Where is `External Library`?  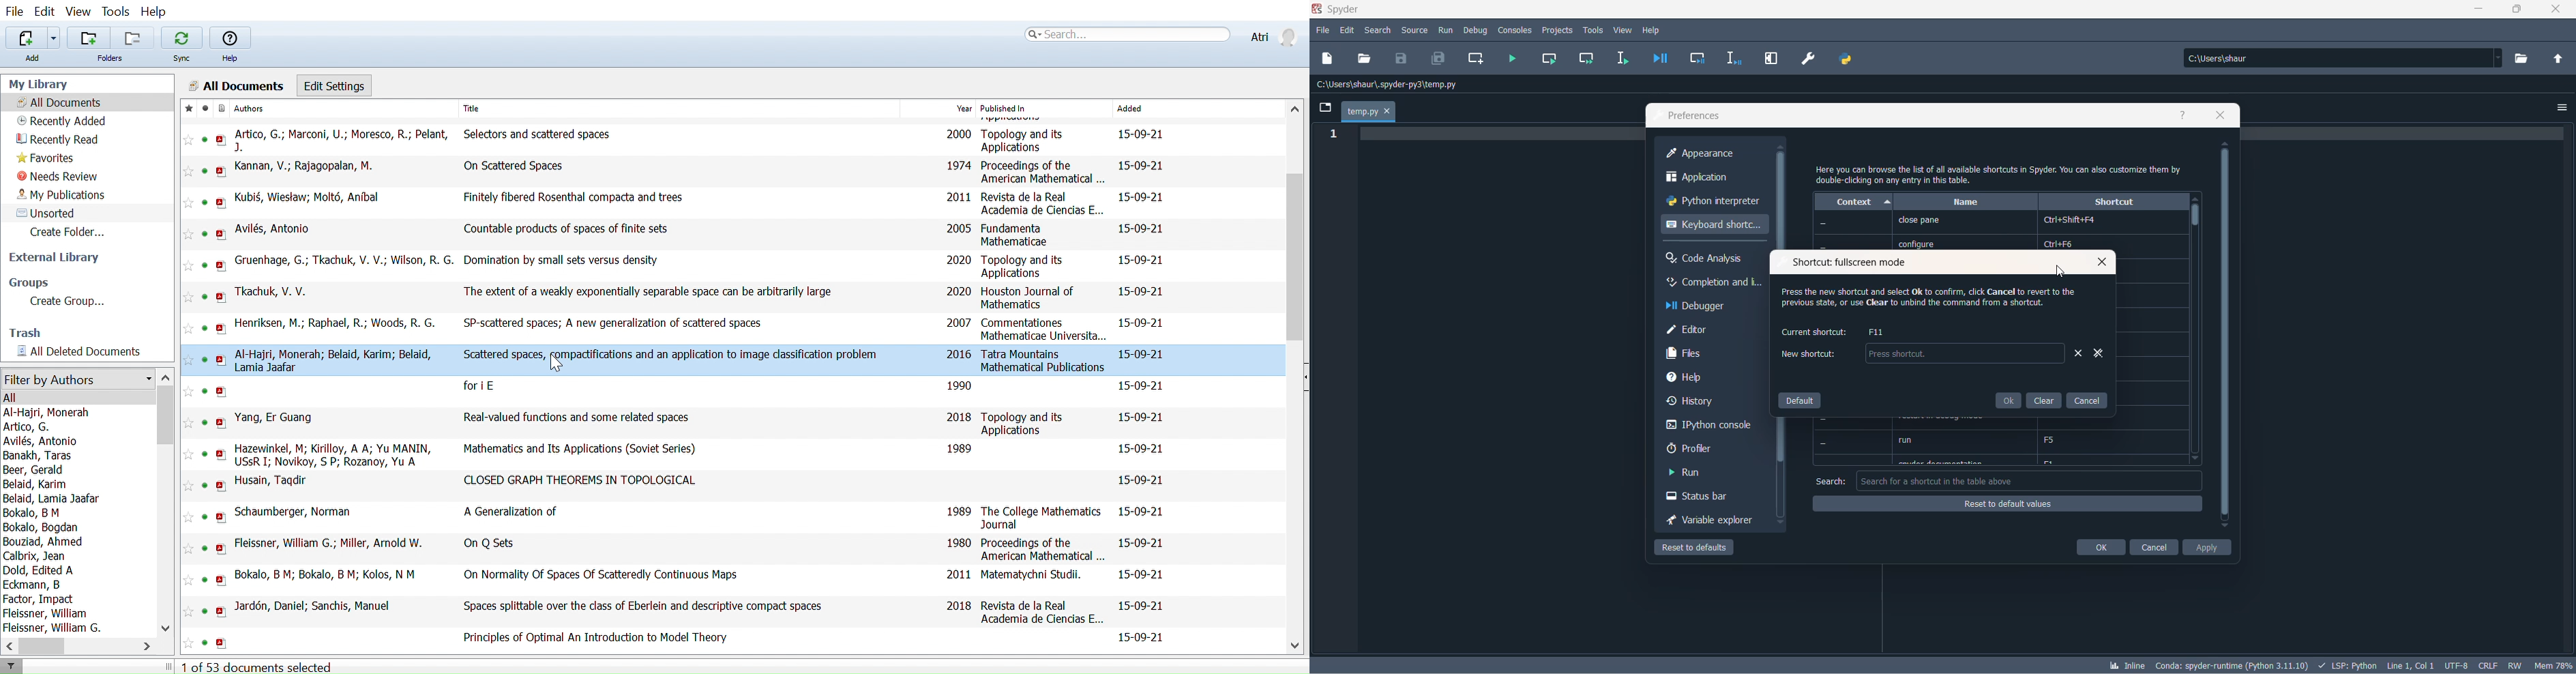 External Library is located at coordinates (60, 259).